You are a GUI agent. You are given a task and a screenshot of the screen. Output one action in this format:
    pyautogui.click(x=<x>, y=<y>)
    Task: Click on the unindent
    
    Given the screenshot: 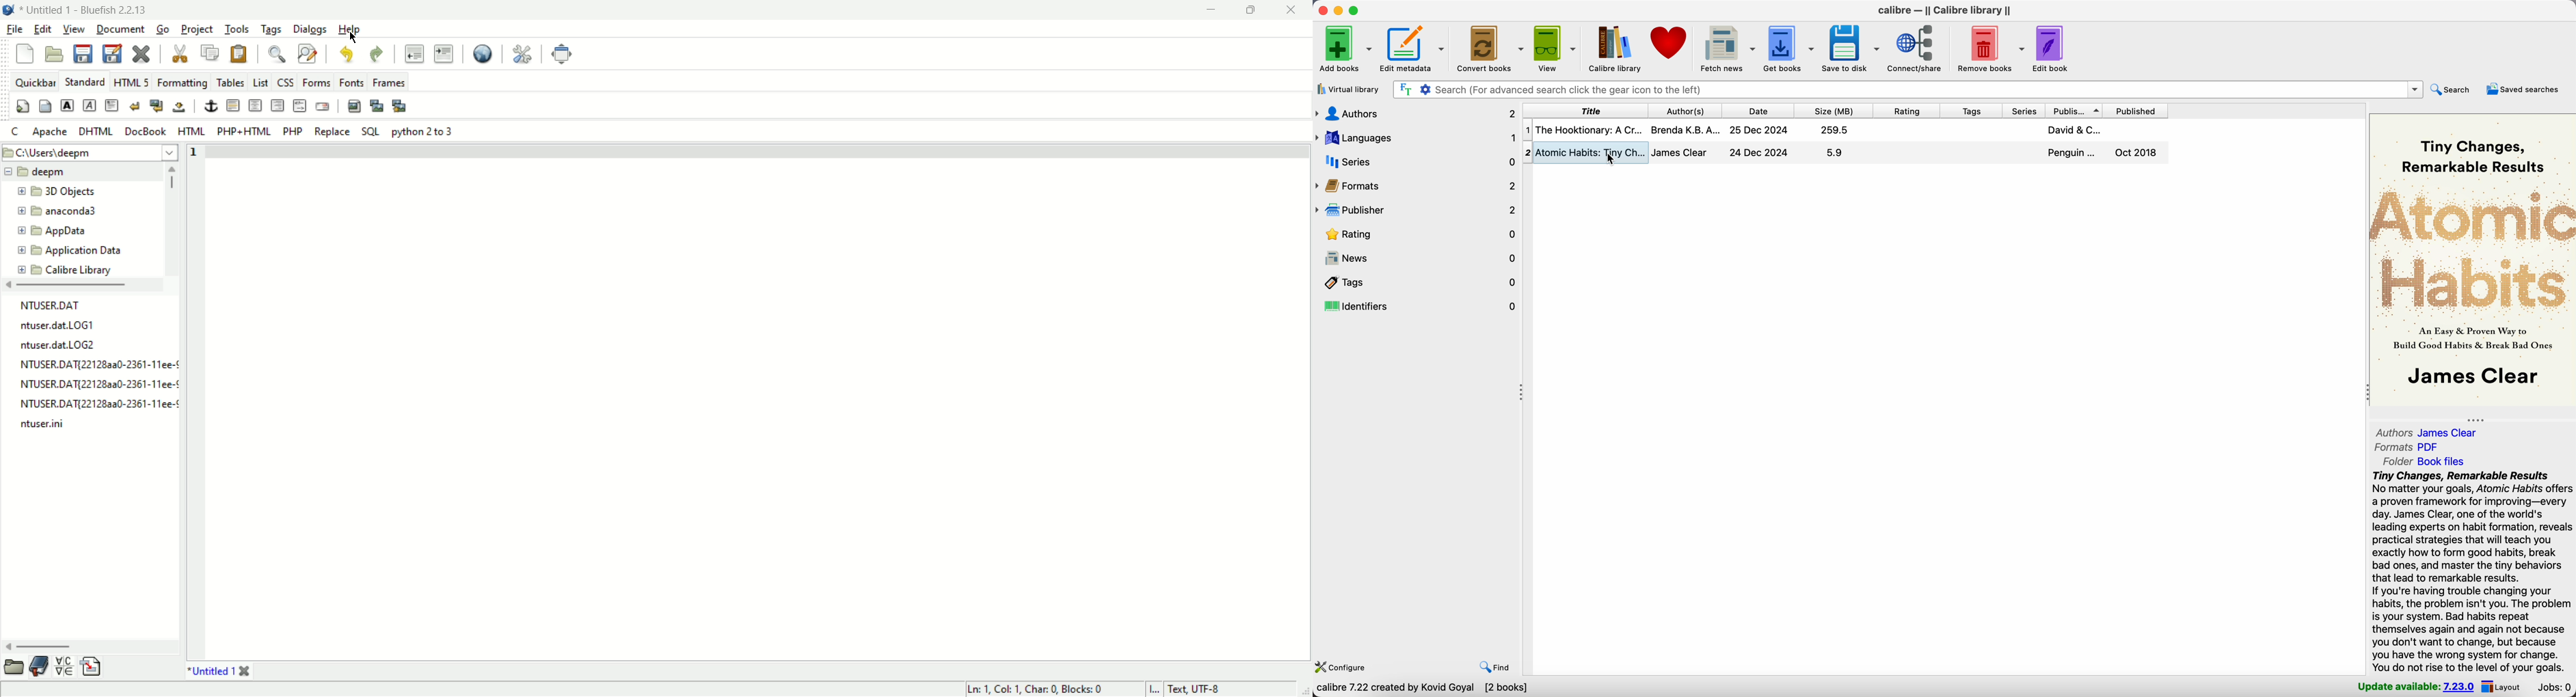 What is the action you would take?
    pyautogui.click(x=412, y=55)
    